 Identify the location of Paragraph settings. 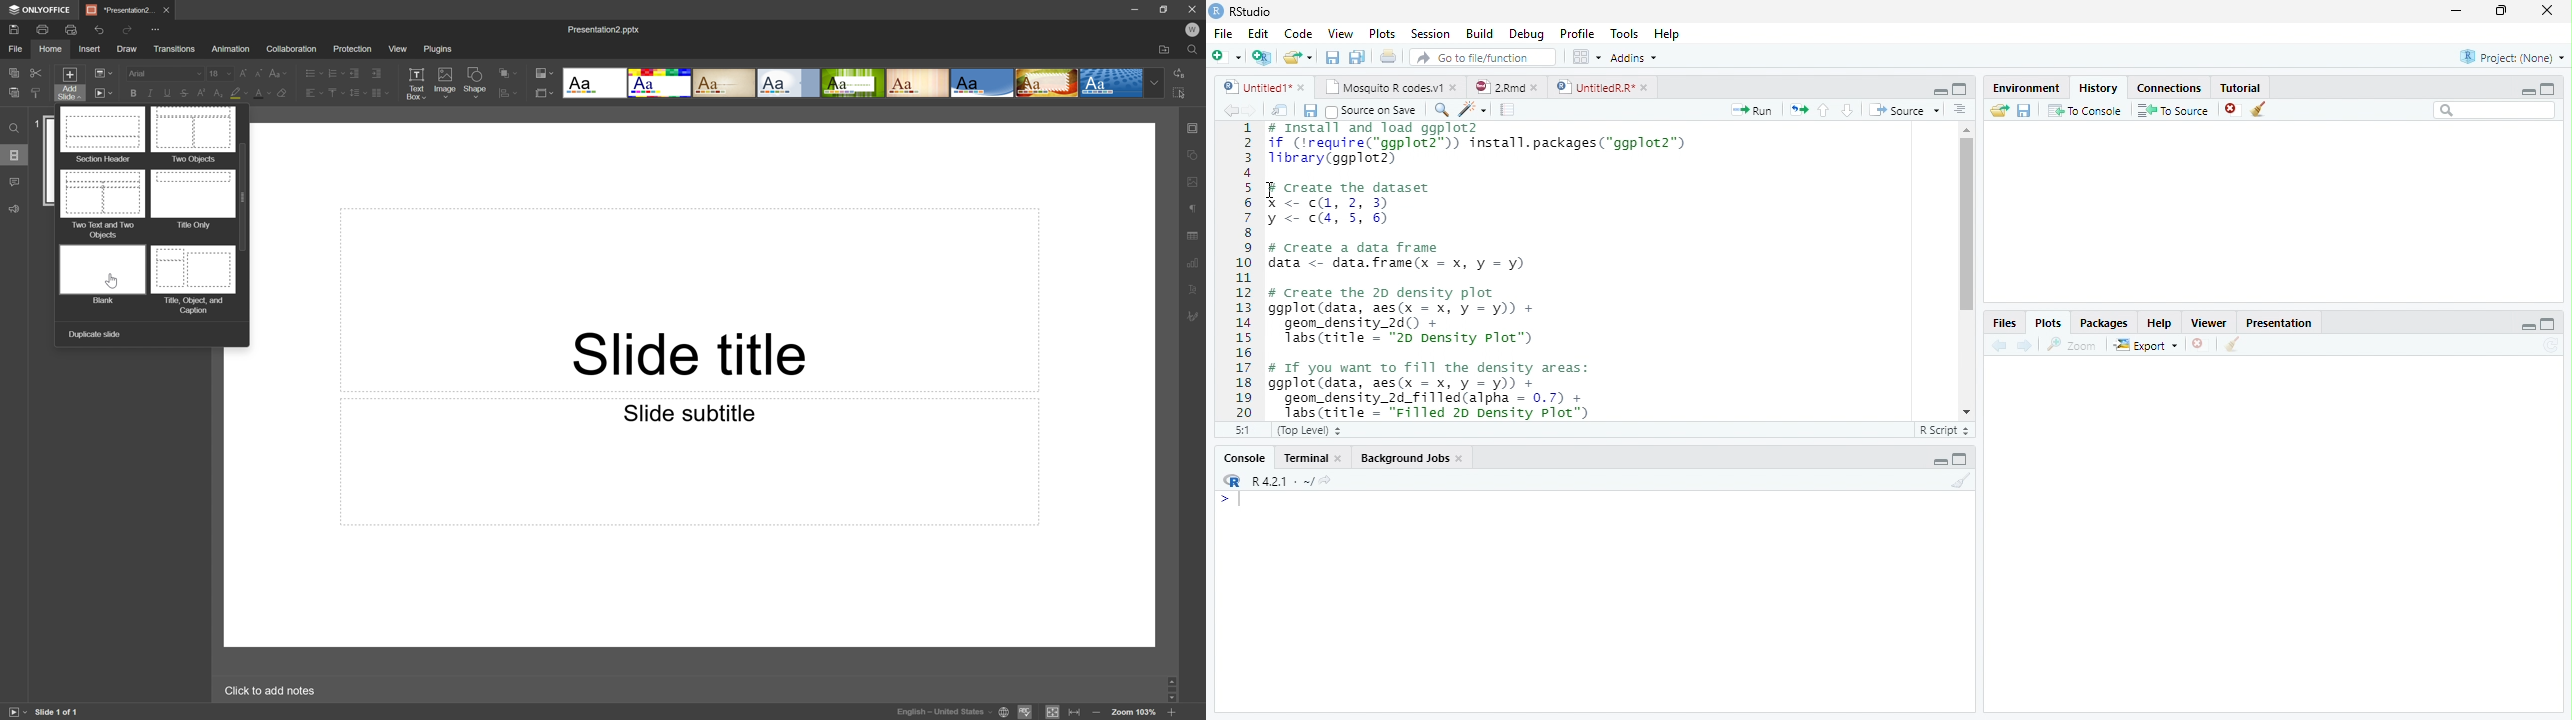
(1194, 206).